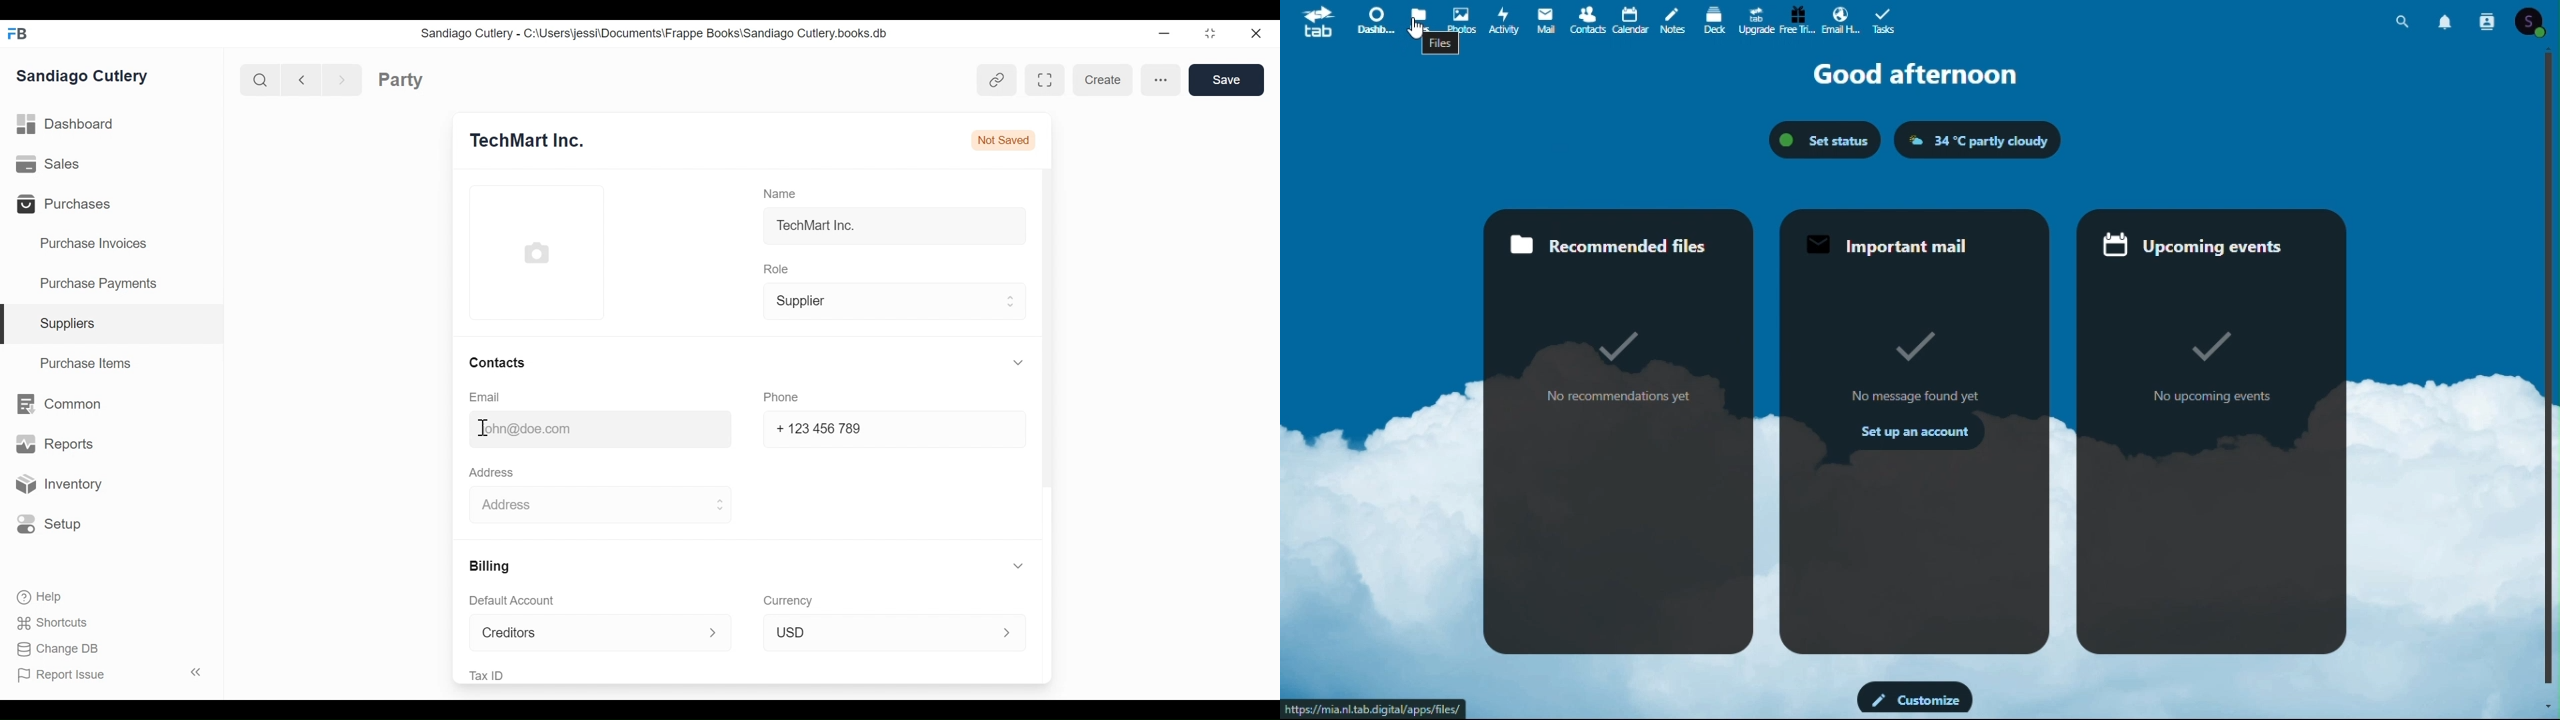 The height and width of the screenshot is (728, 2576). I want to click on [FP Report Issue, so click(65, 679).